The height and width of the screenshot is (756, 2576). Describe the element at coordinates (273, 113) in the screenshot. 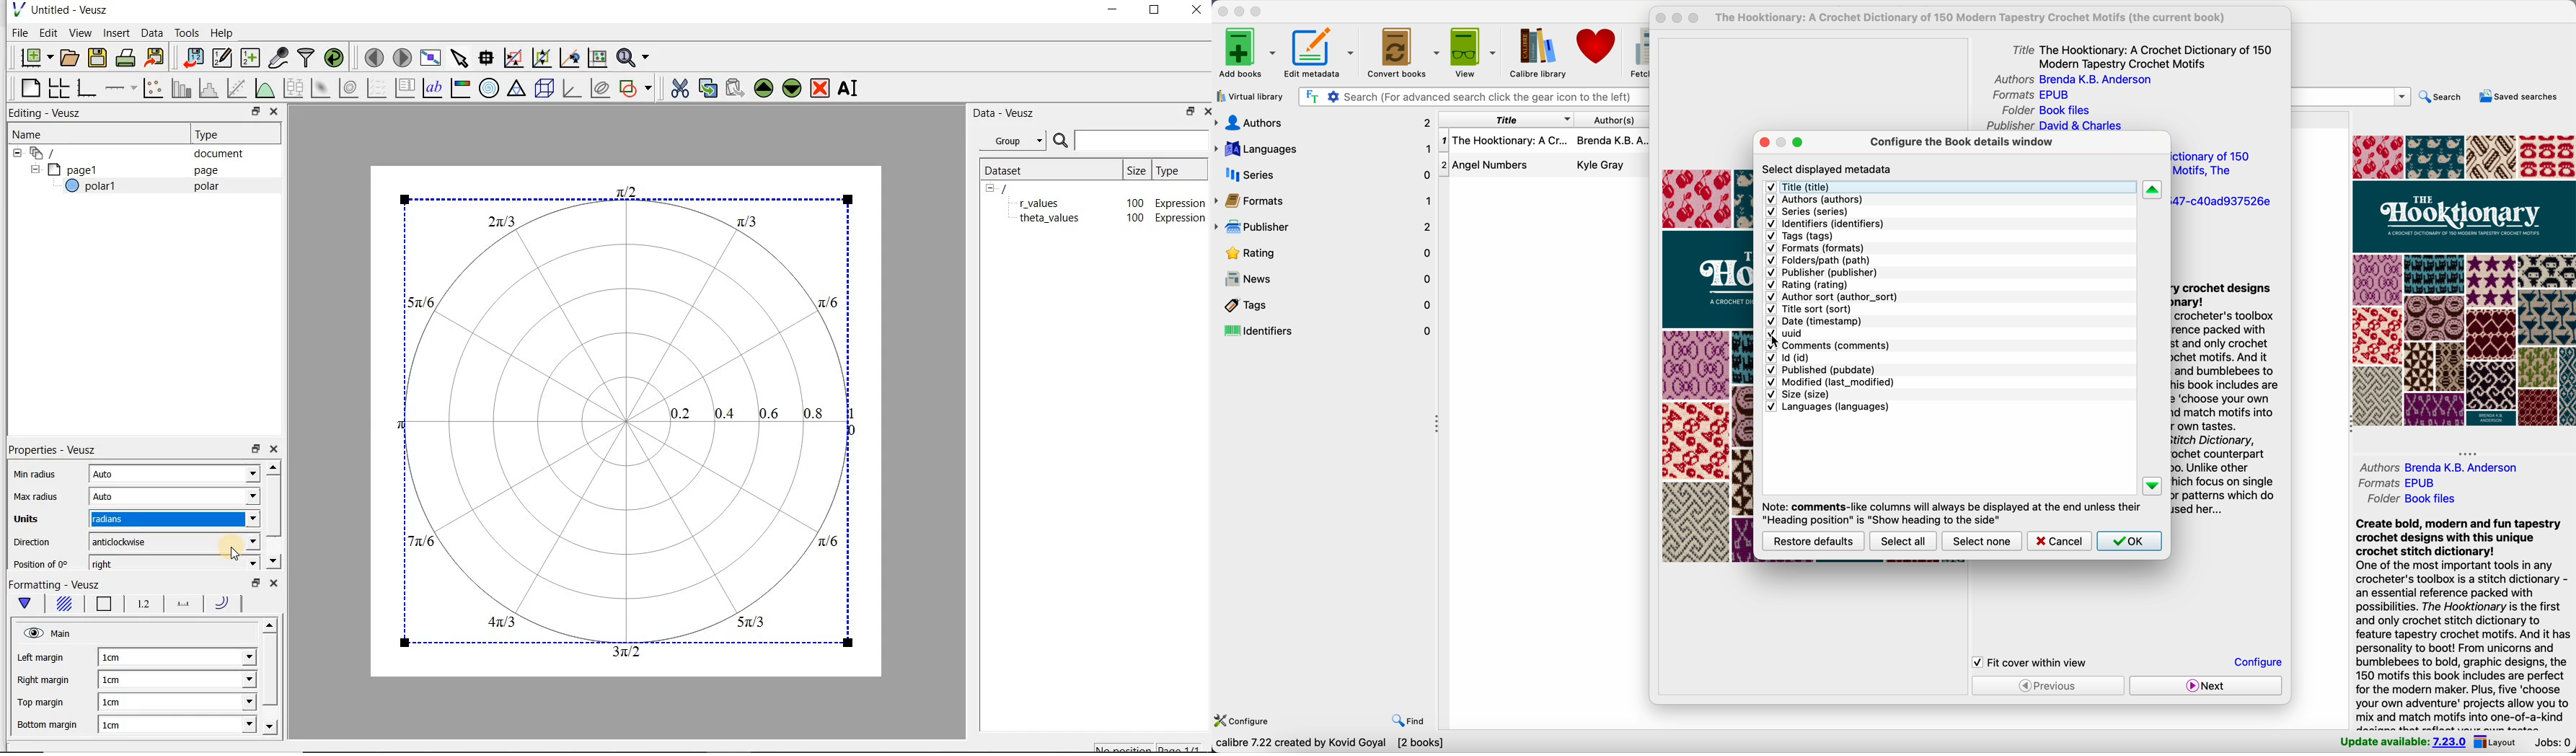

I see `Close` at that location.